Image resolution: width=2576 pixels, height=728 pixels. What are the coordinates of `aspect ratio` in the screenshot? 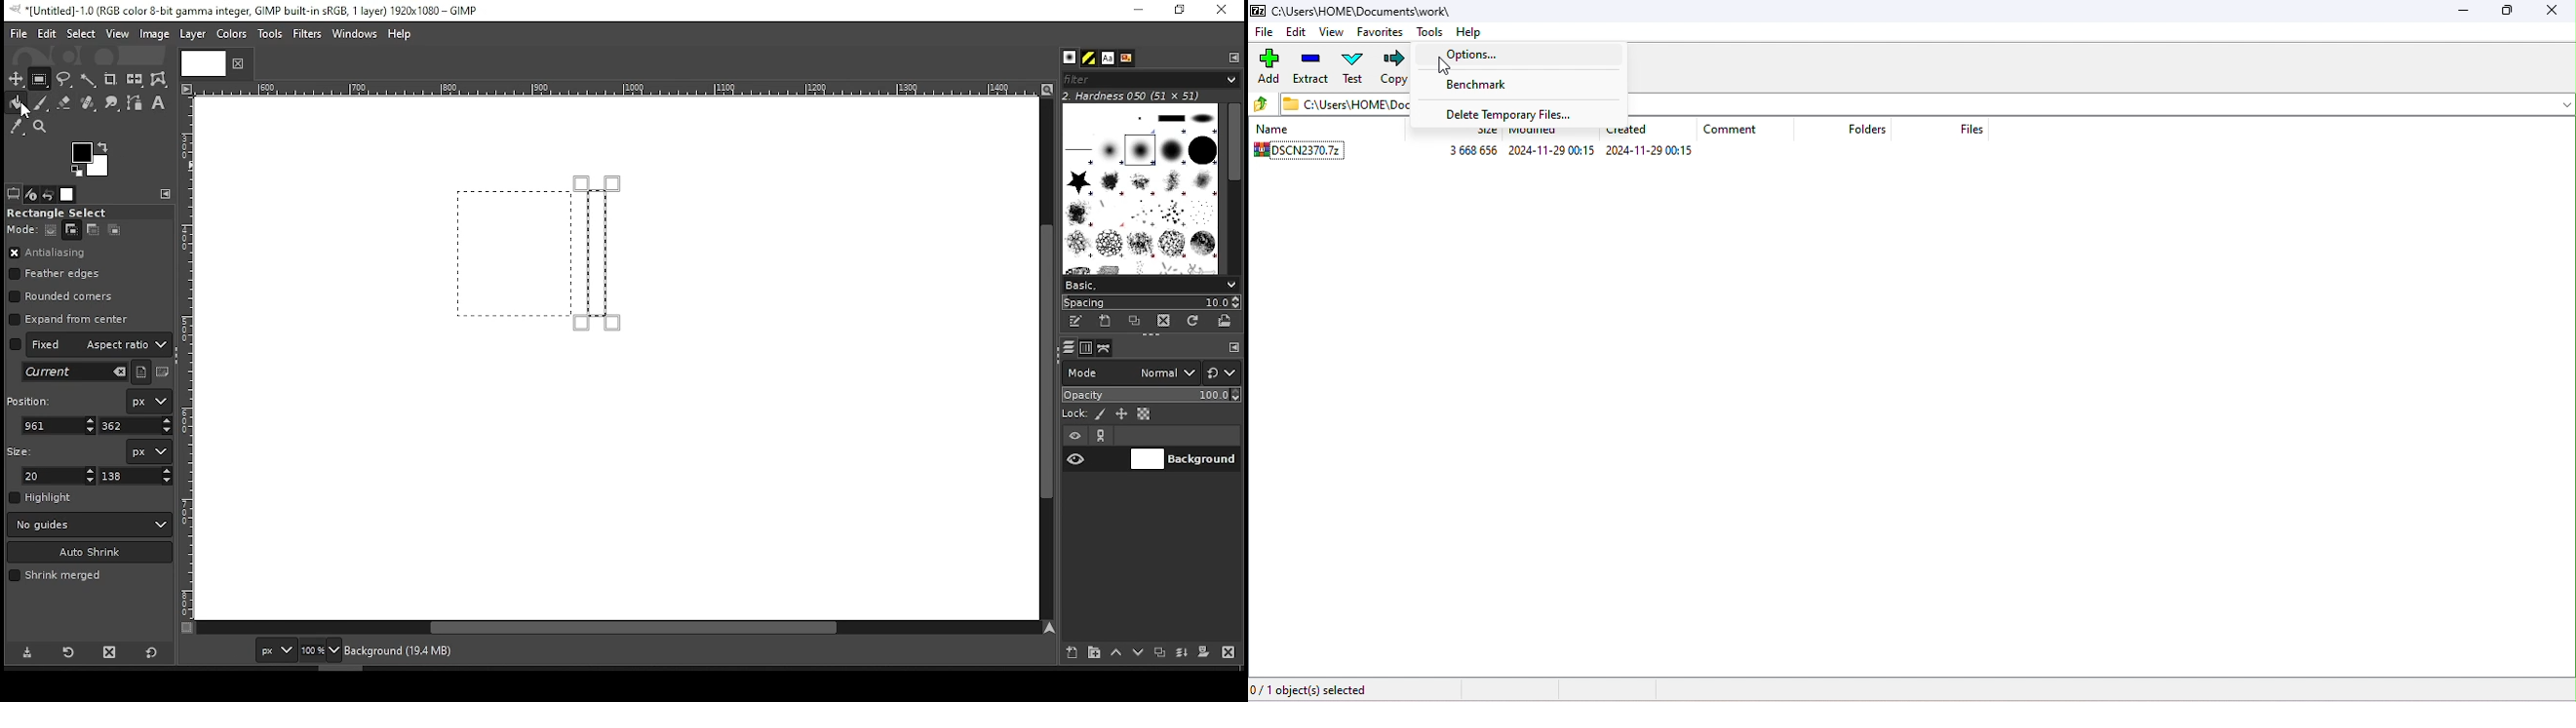 It's located at (91, 343).